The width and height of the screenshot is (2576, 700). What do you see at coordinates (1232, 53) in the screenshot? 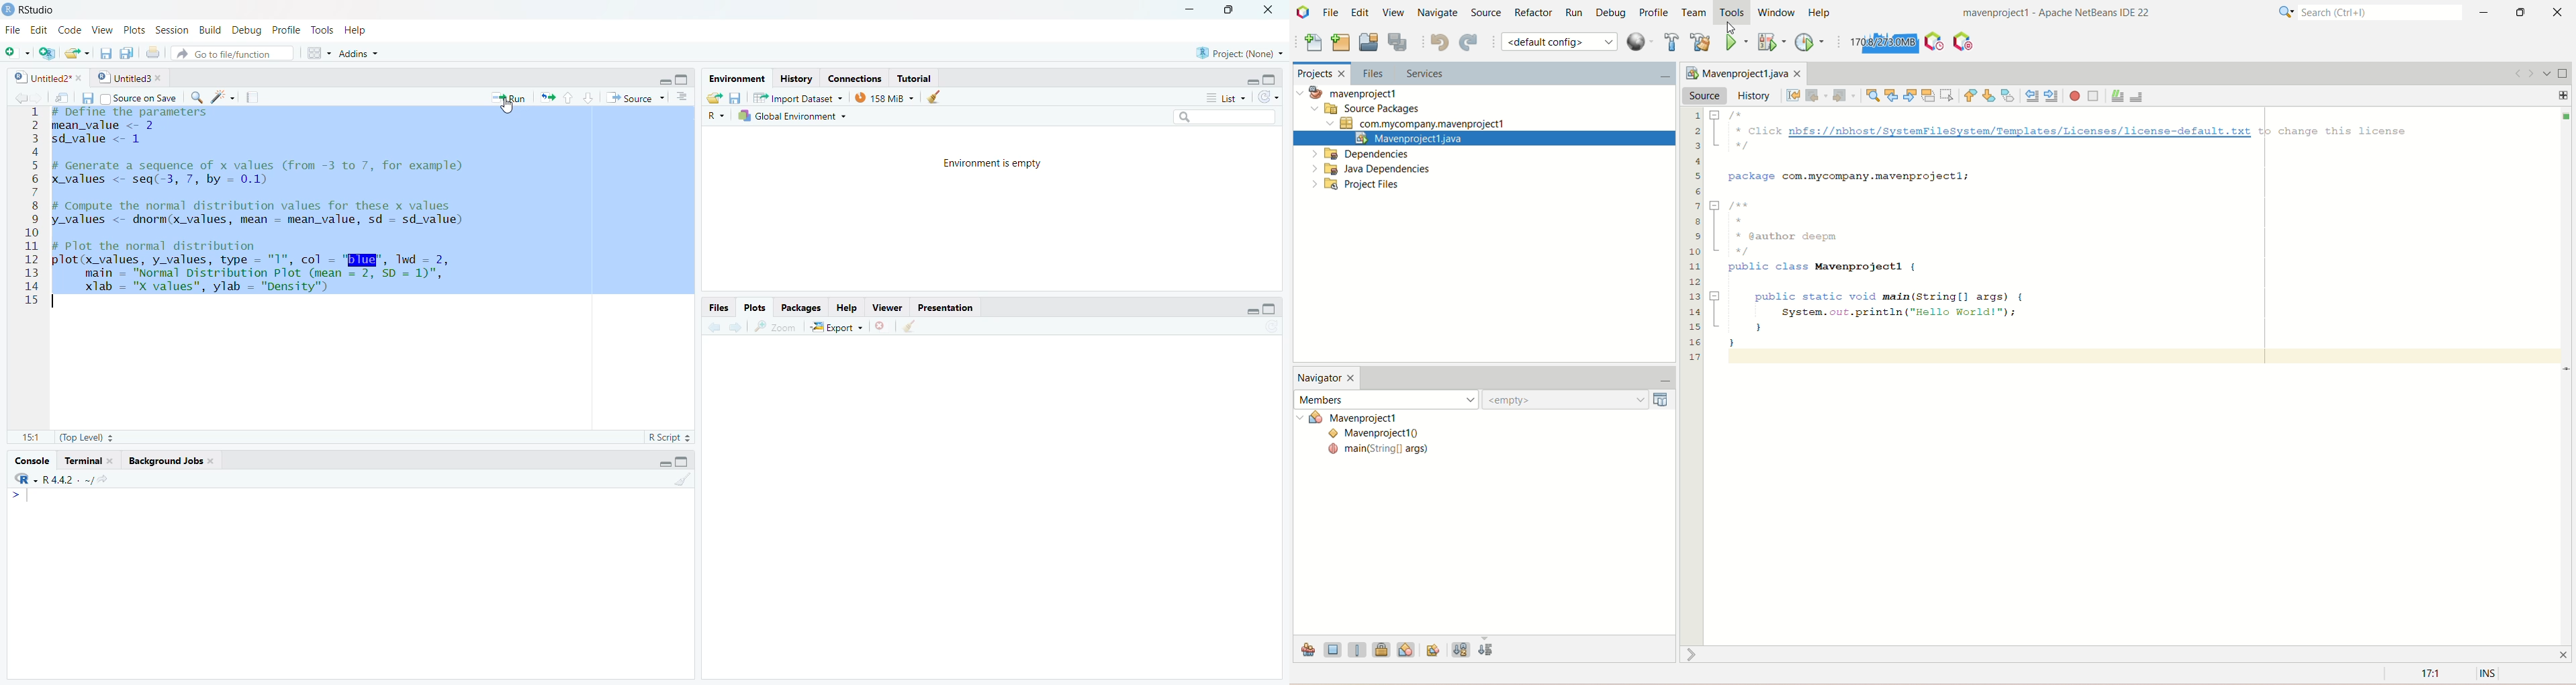
I see `U Project: (None) +` at bounding box center [1232, 53].